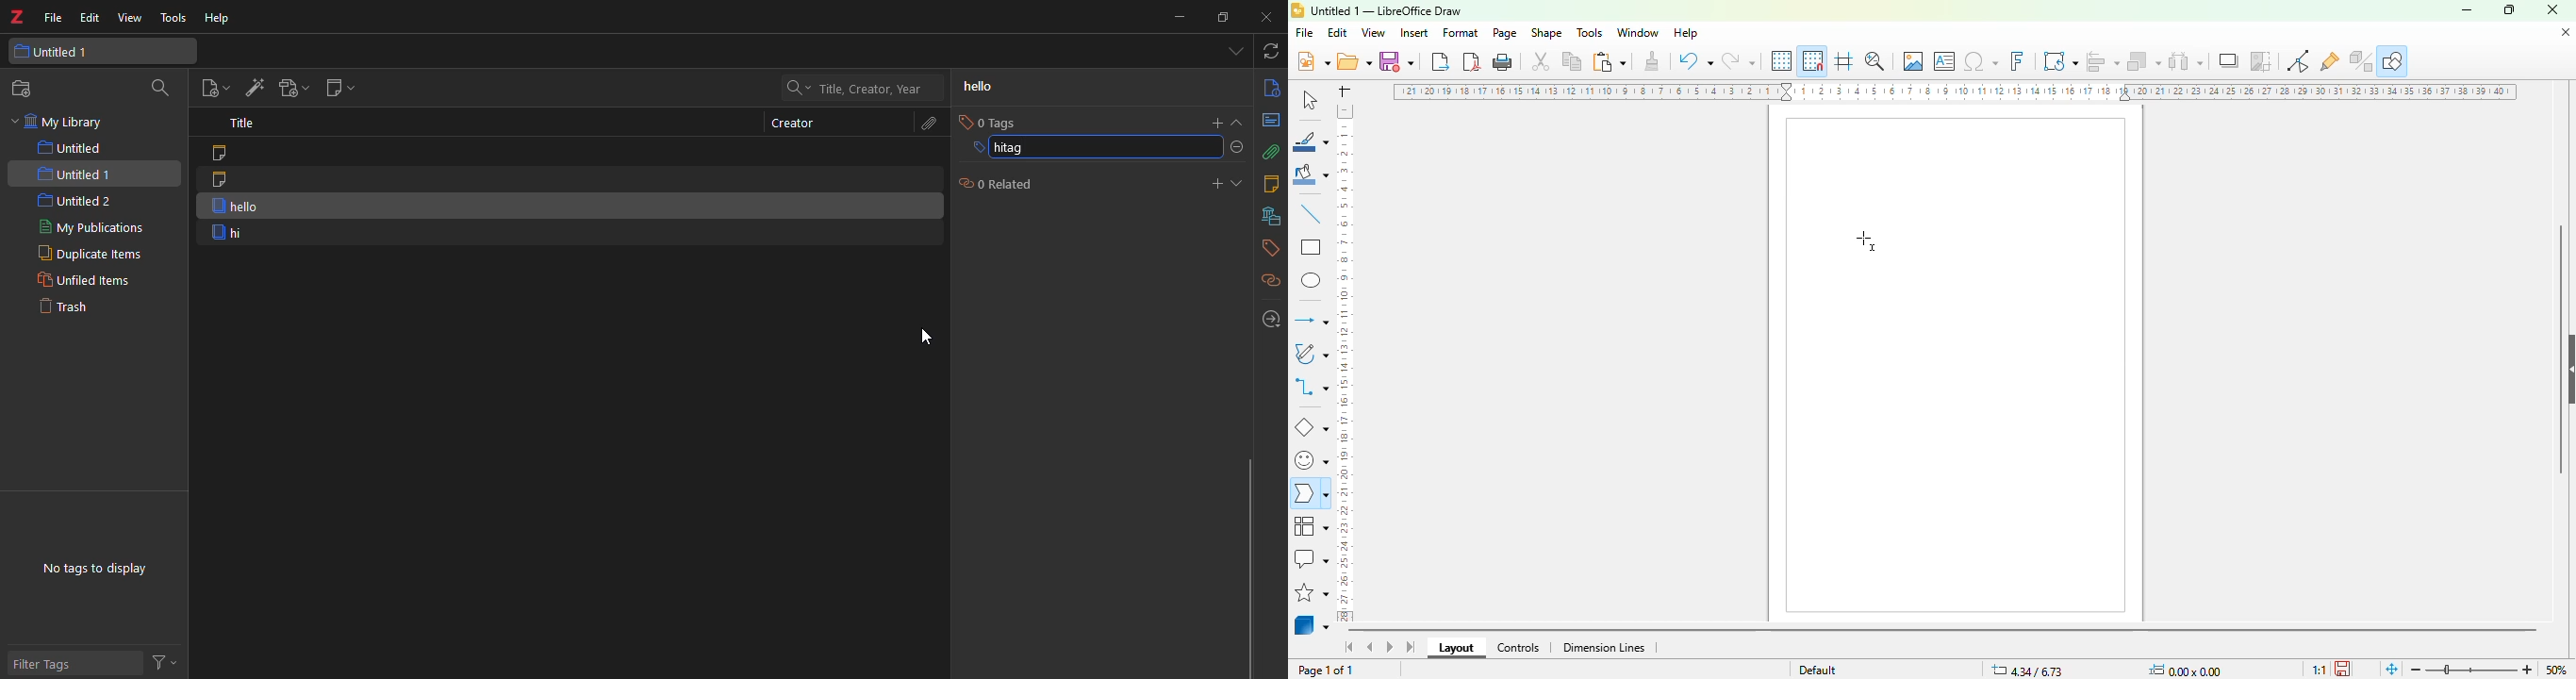  What do you see at coordinates (1638, 33) in the screenshot?
I see `window` at bounding box center [1638, 33].